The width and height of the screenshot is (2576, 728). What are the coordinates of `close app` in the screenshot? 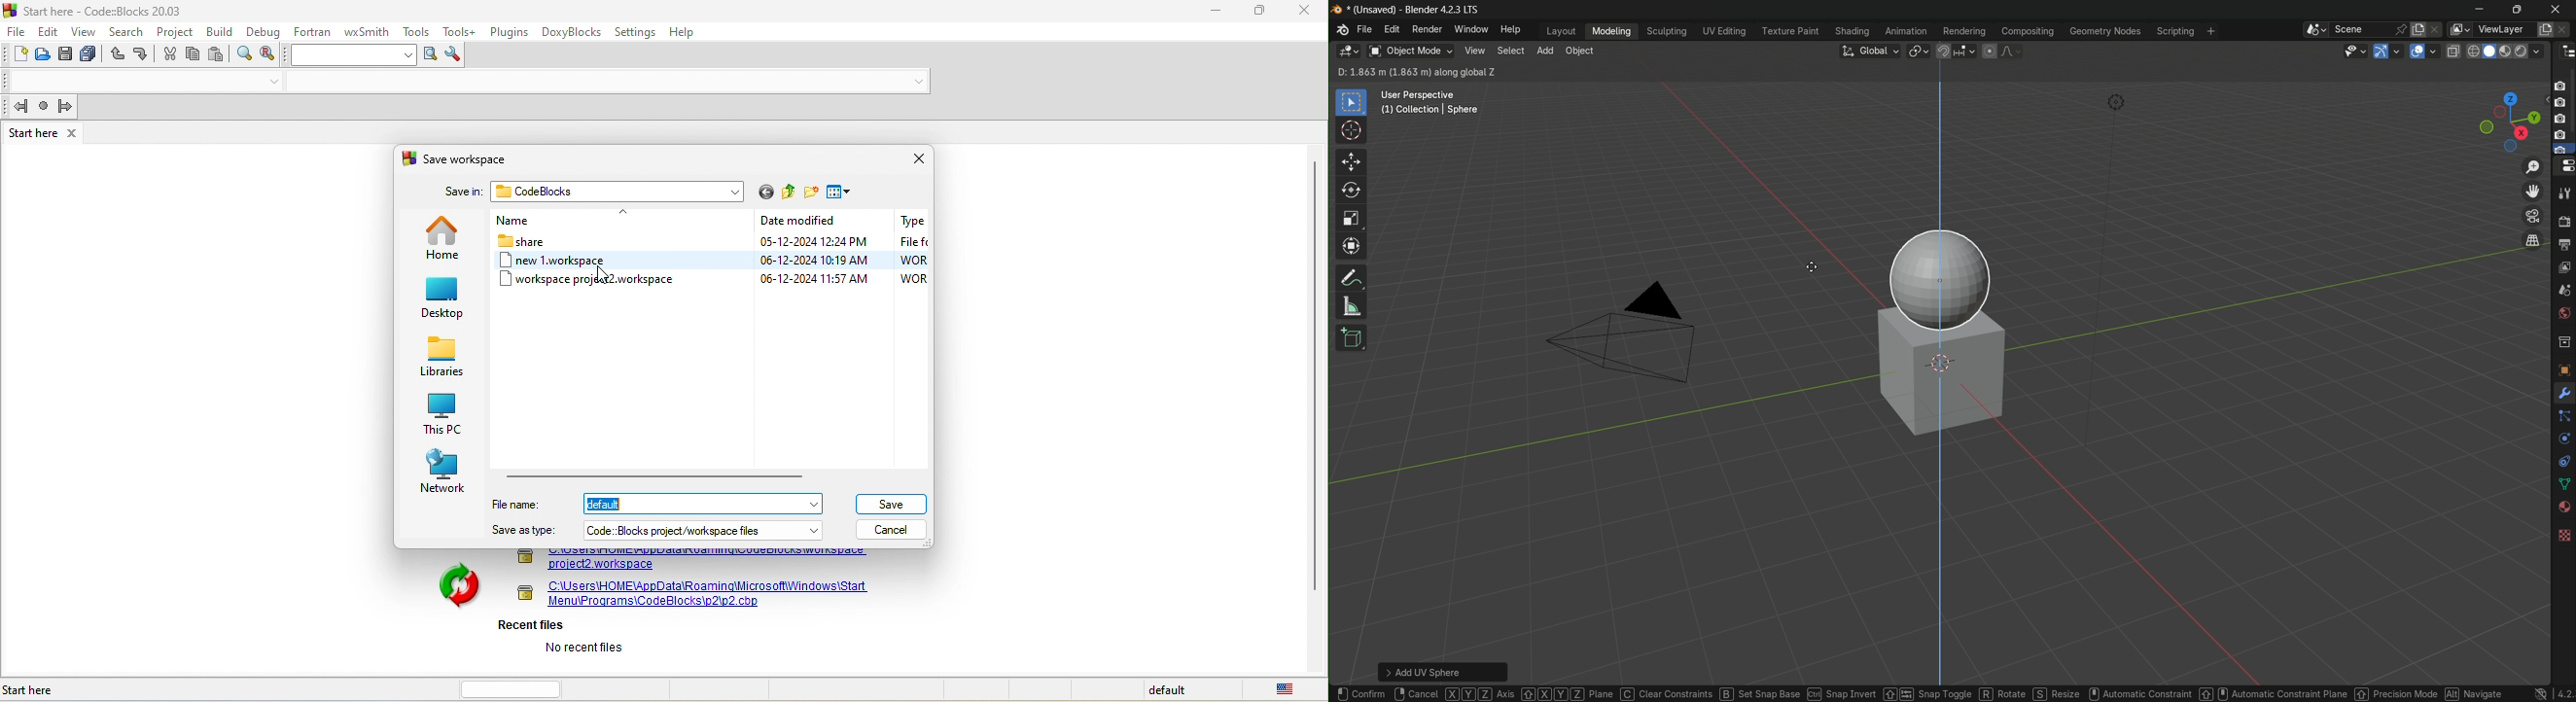 It's located at (2558, 9).